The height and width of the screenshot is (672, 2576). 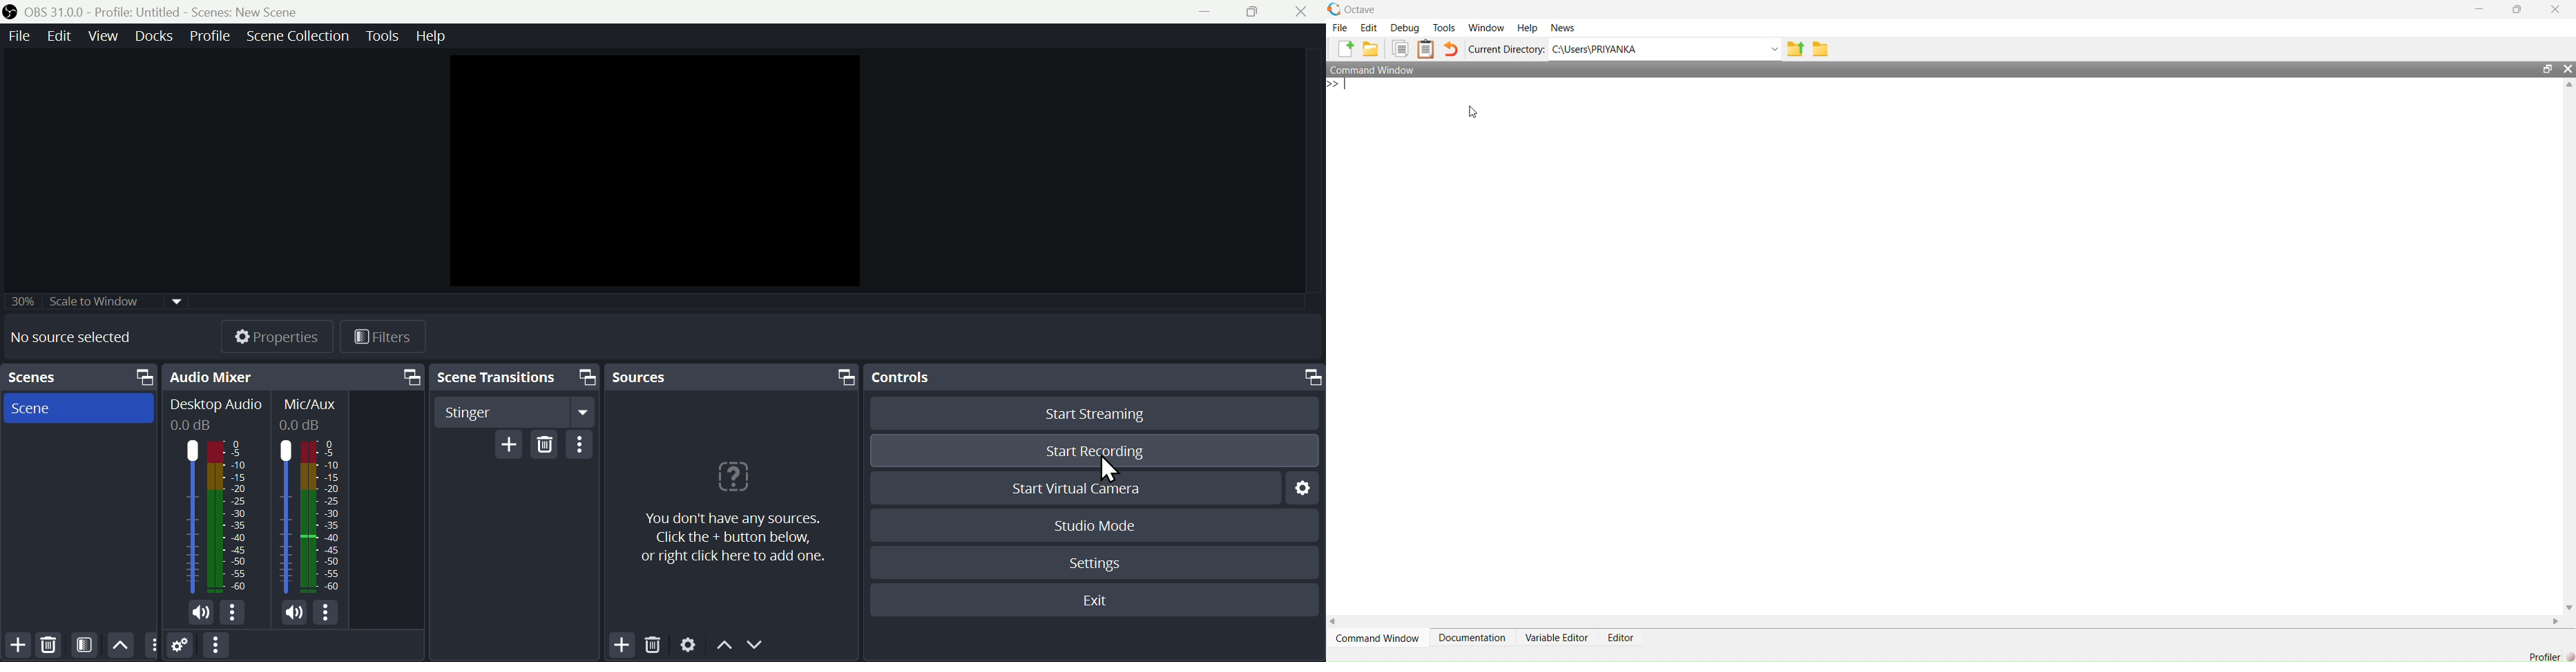 I want to click on minimize, so click(x=1204, y=12).